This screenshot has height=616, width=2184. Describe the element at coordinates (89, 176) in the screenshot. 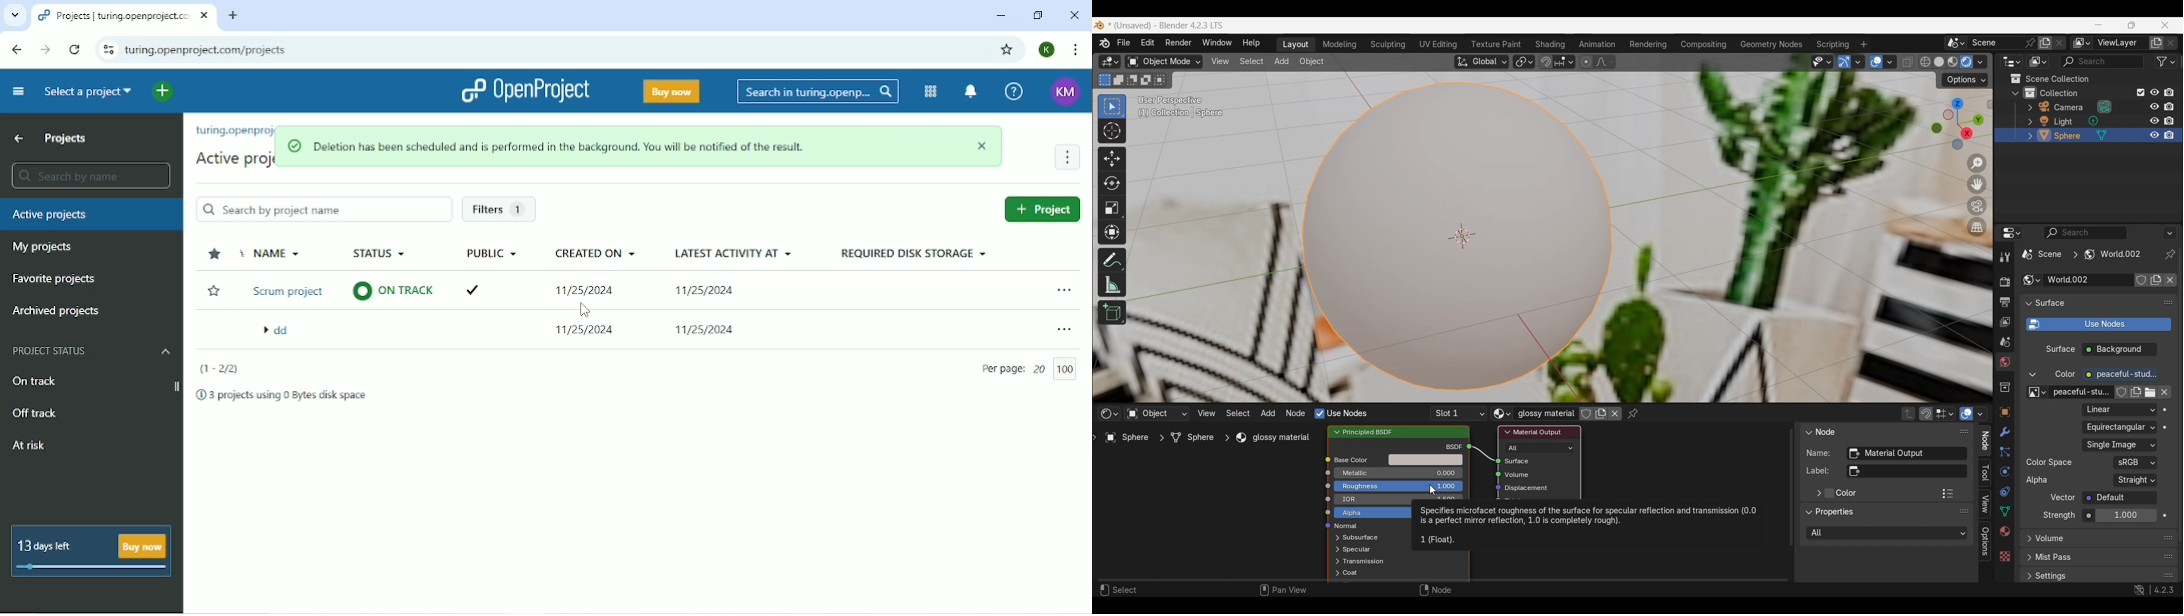

I see `Search by name` at that location.